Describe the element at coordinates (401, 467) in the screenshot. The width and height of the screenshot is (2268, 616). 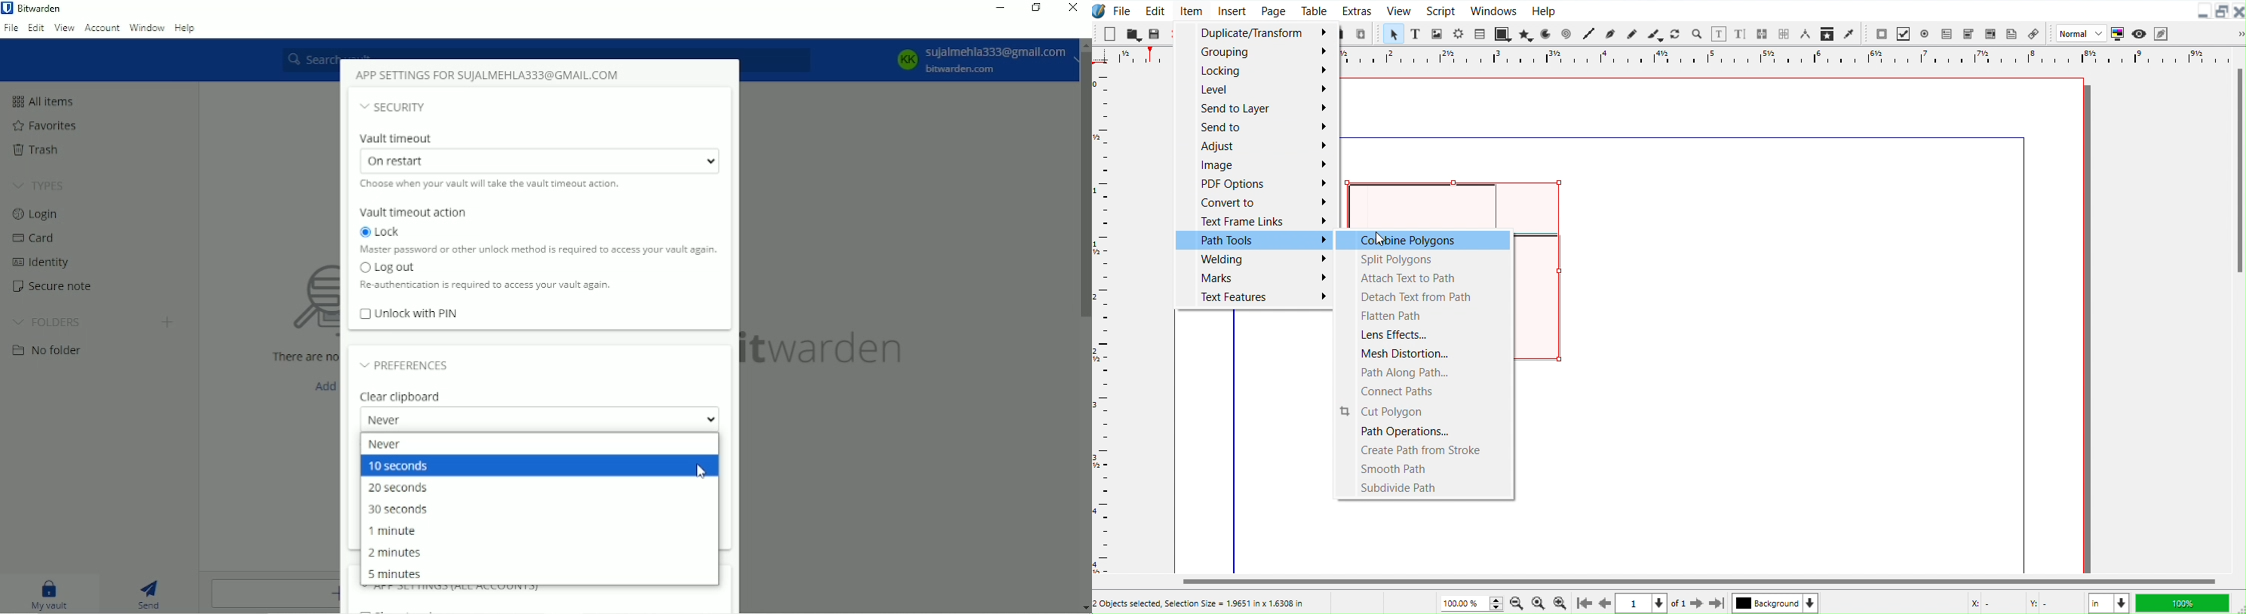
I see `10 seconds` at that location.